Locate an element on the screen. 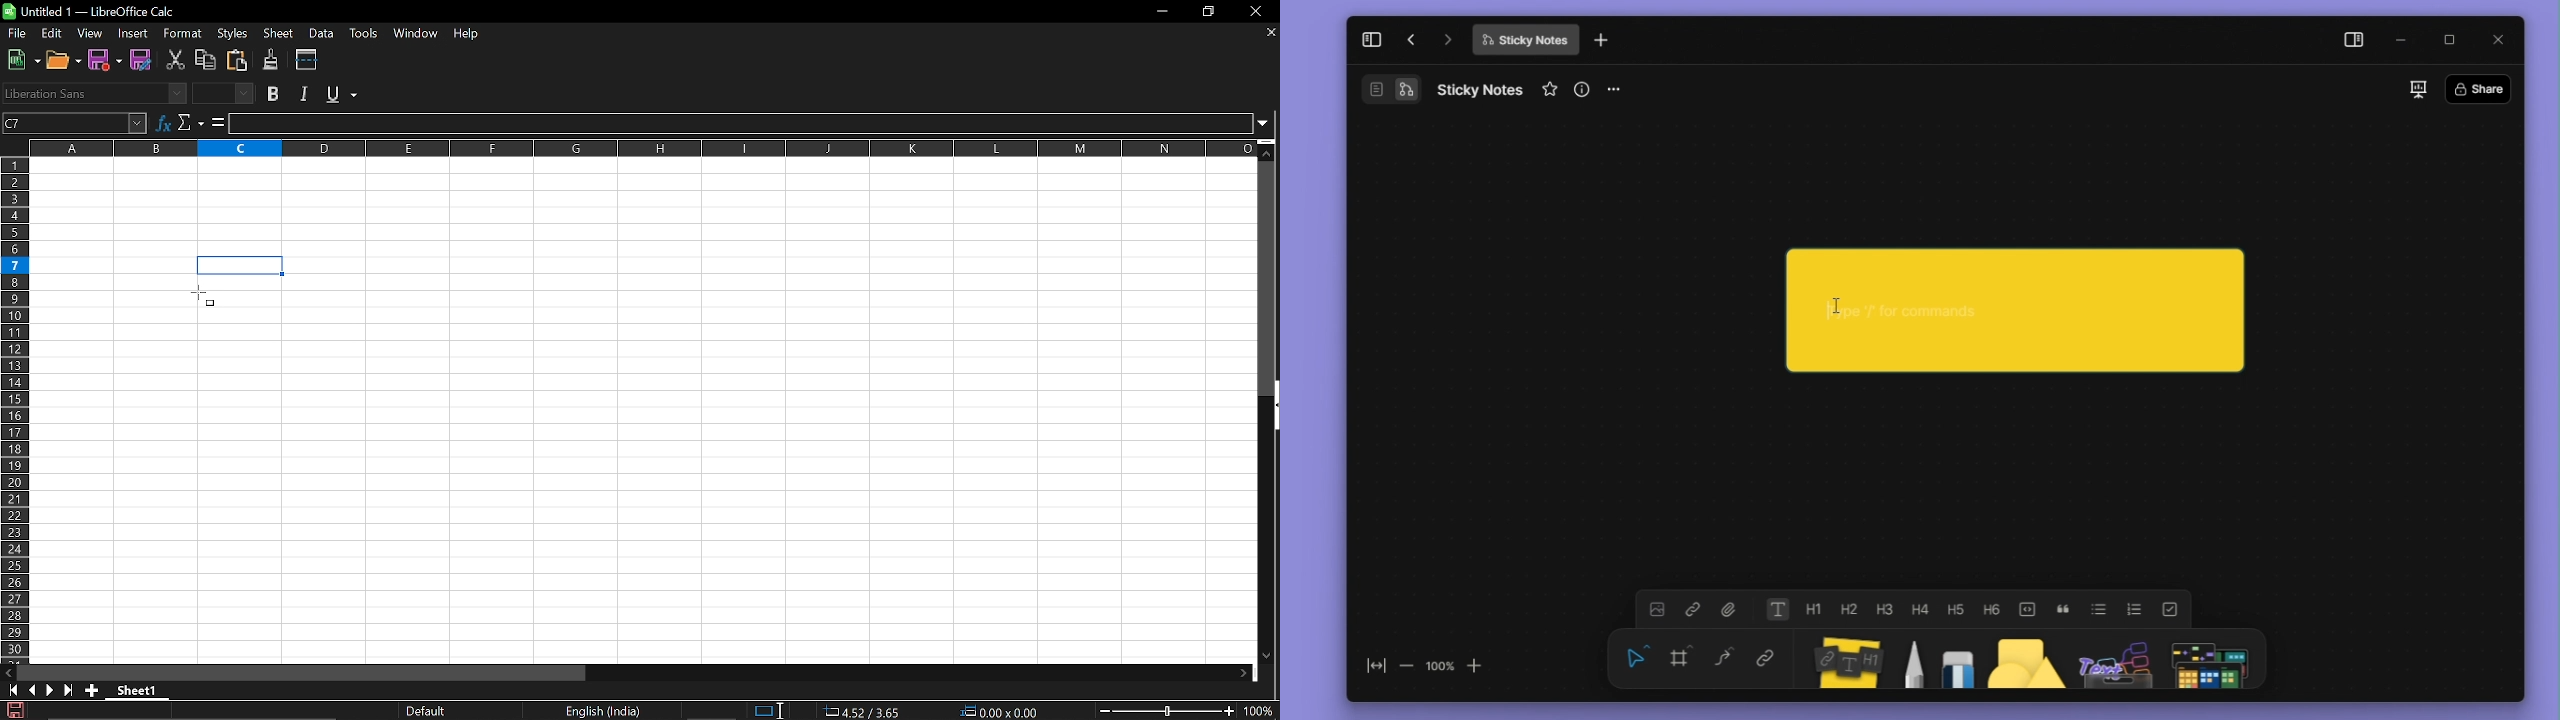 The image size is (2576, 728). Save as is located at coordinates (142, 61).